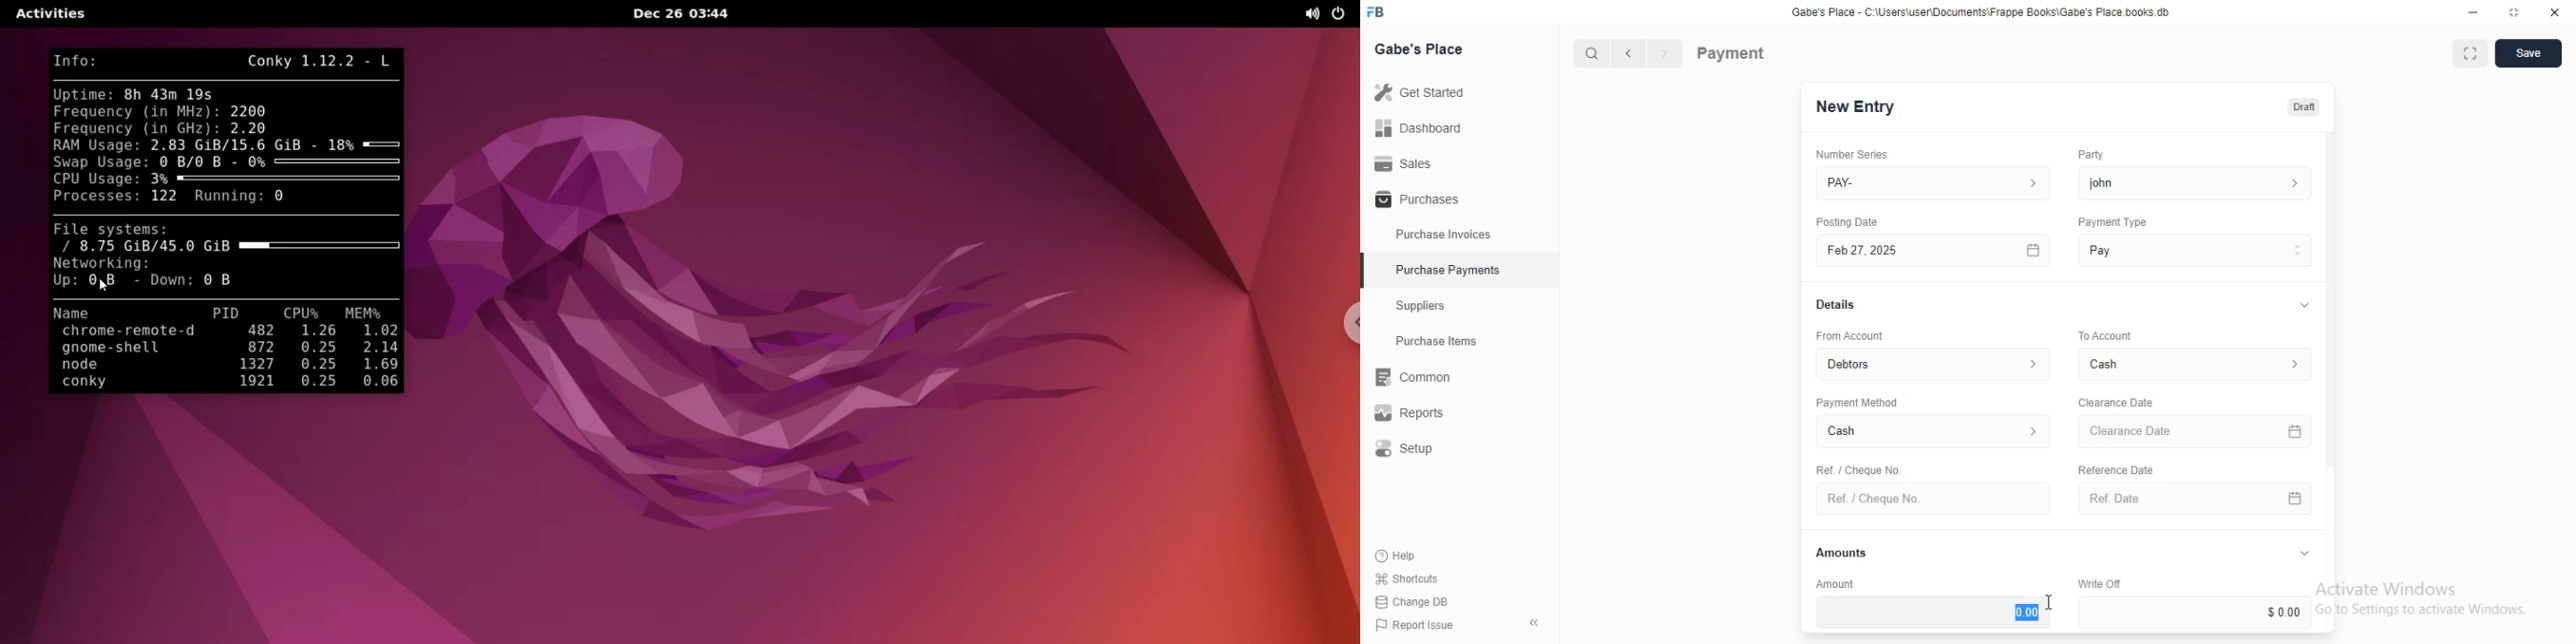 Image resolution: width=2576 pixels, height=644 pixels. What do you see at coordinates (1381, 12) in the screenshot?
I see `logo` at bounding box center [1381, 12].